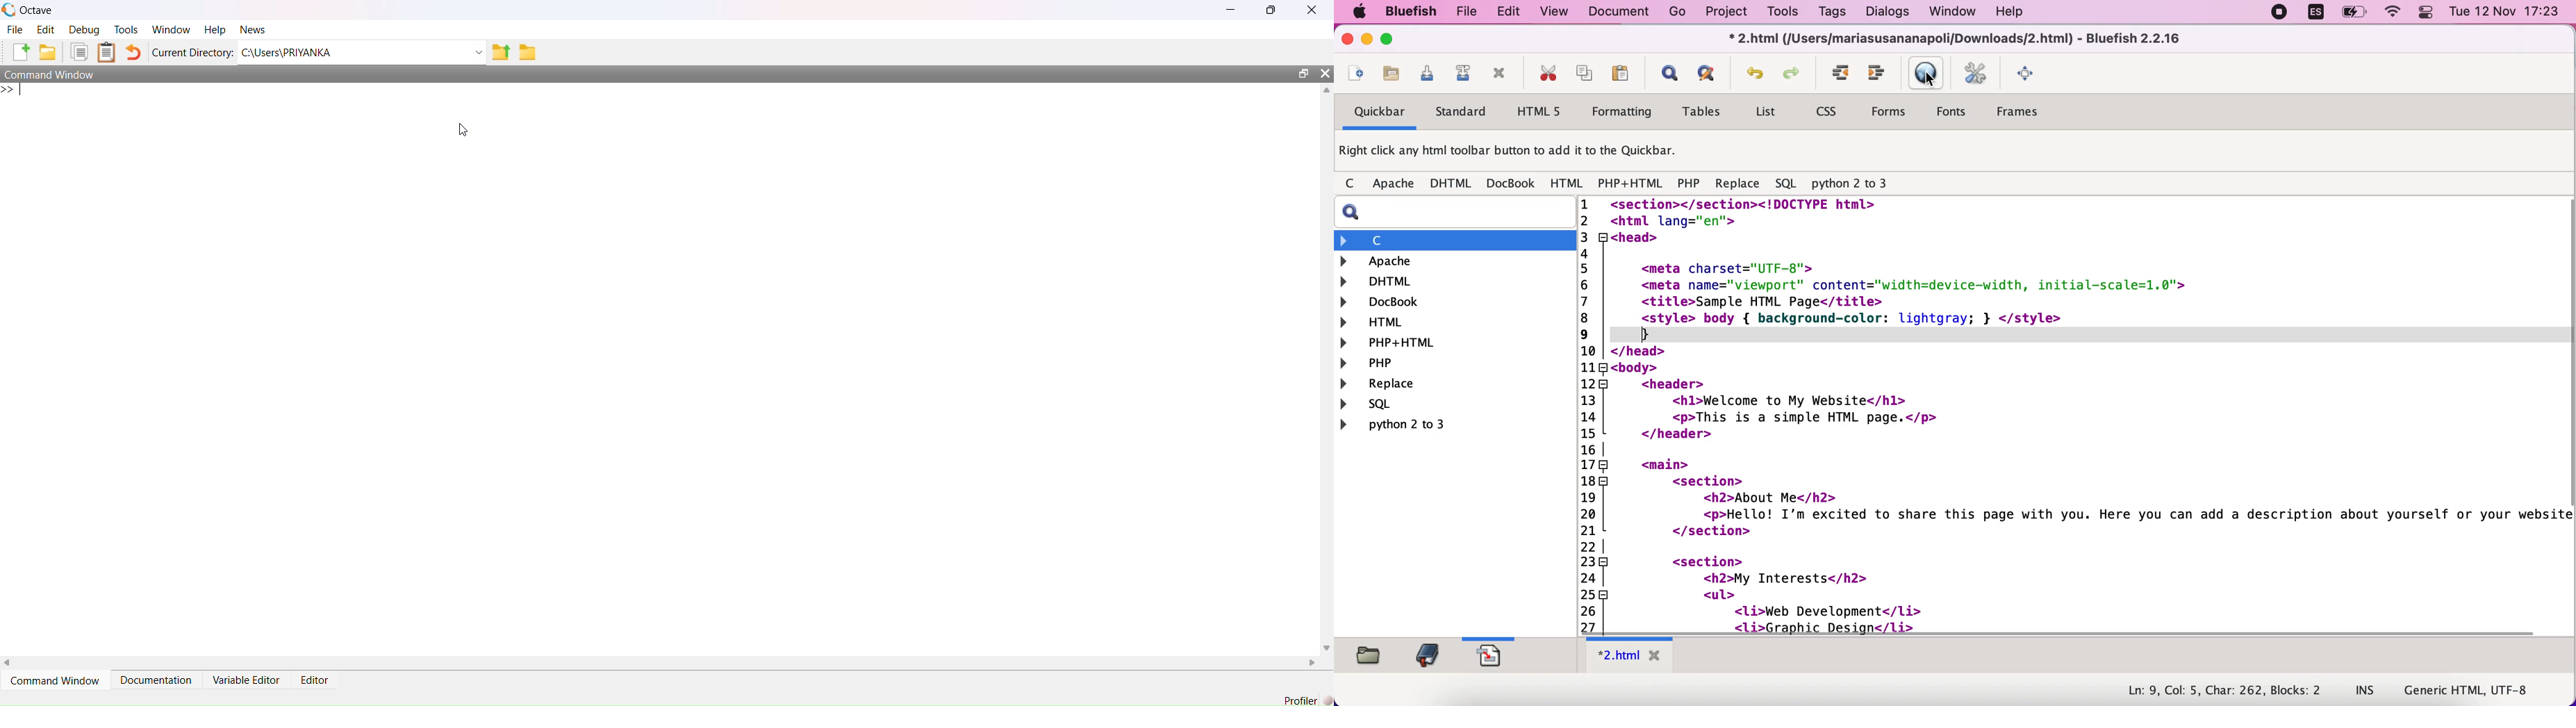  Describe the element at coordinates (2032, 112) in the screenshot. I see `frames` at that location.